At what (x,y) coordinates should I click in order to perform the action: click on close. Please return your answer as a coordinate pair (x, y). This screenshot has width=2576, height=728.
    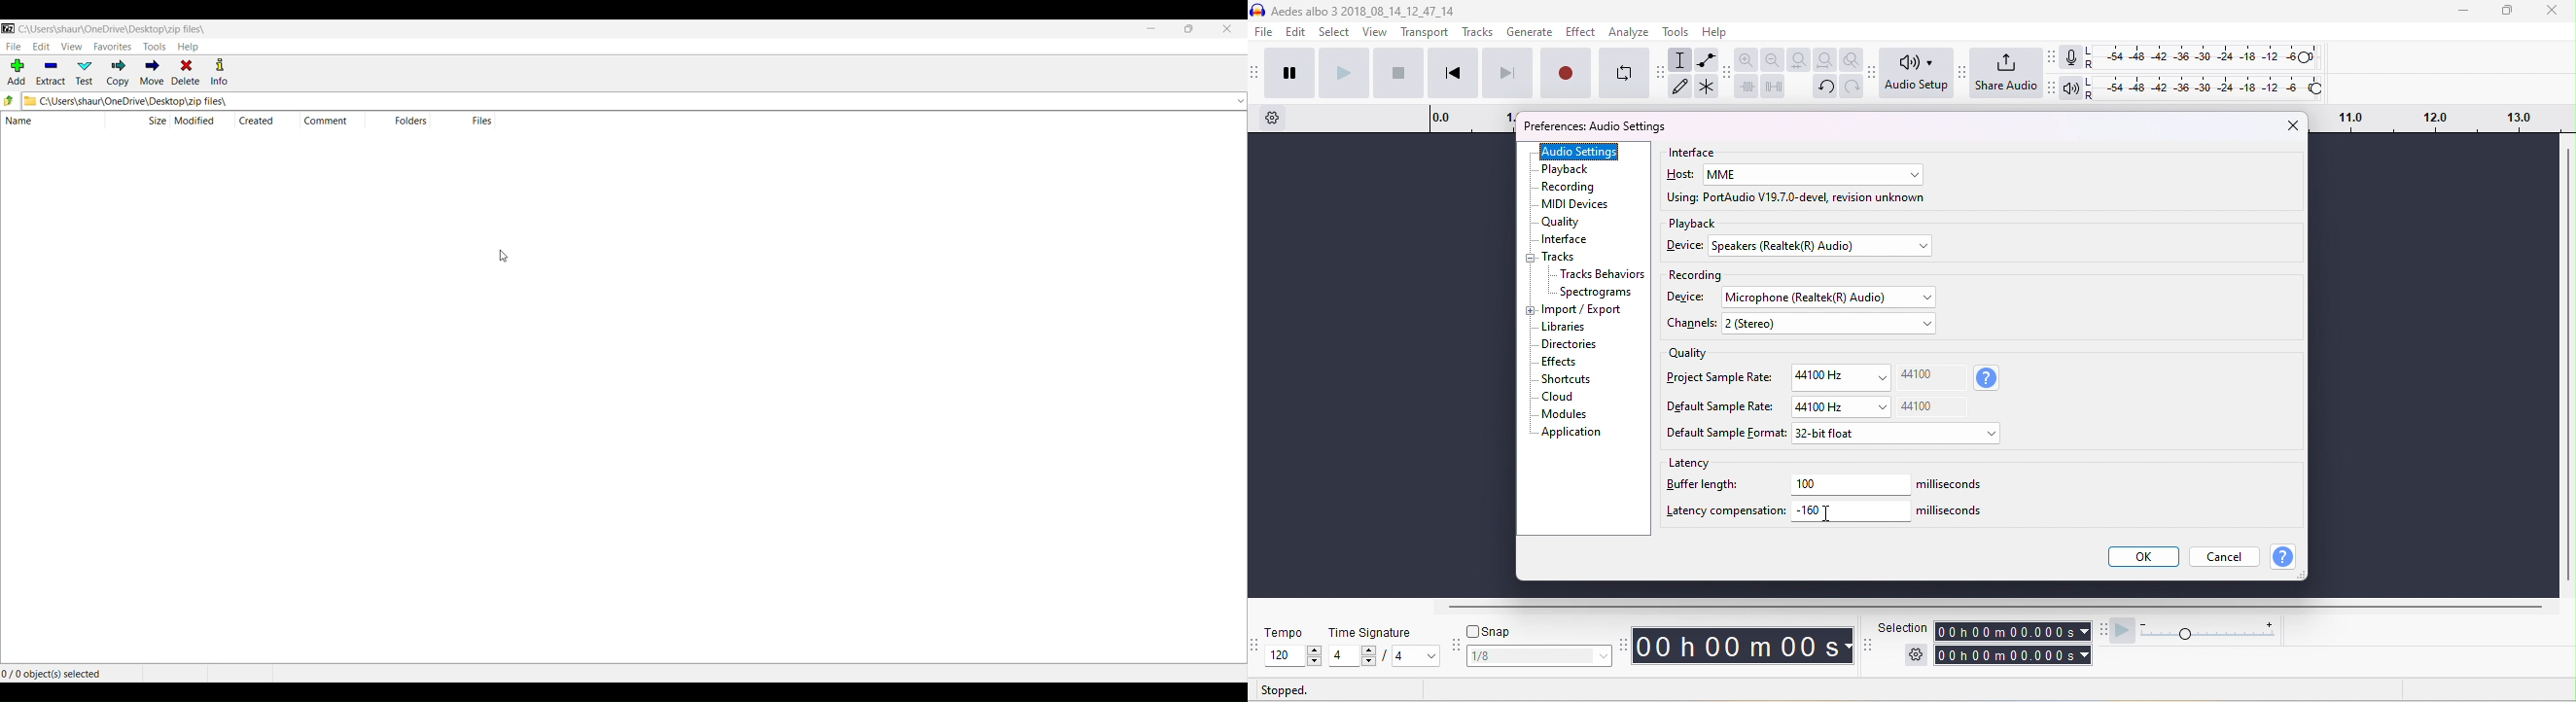
    Looking at the image, I should click on (2290, 124).